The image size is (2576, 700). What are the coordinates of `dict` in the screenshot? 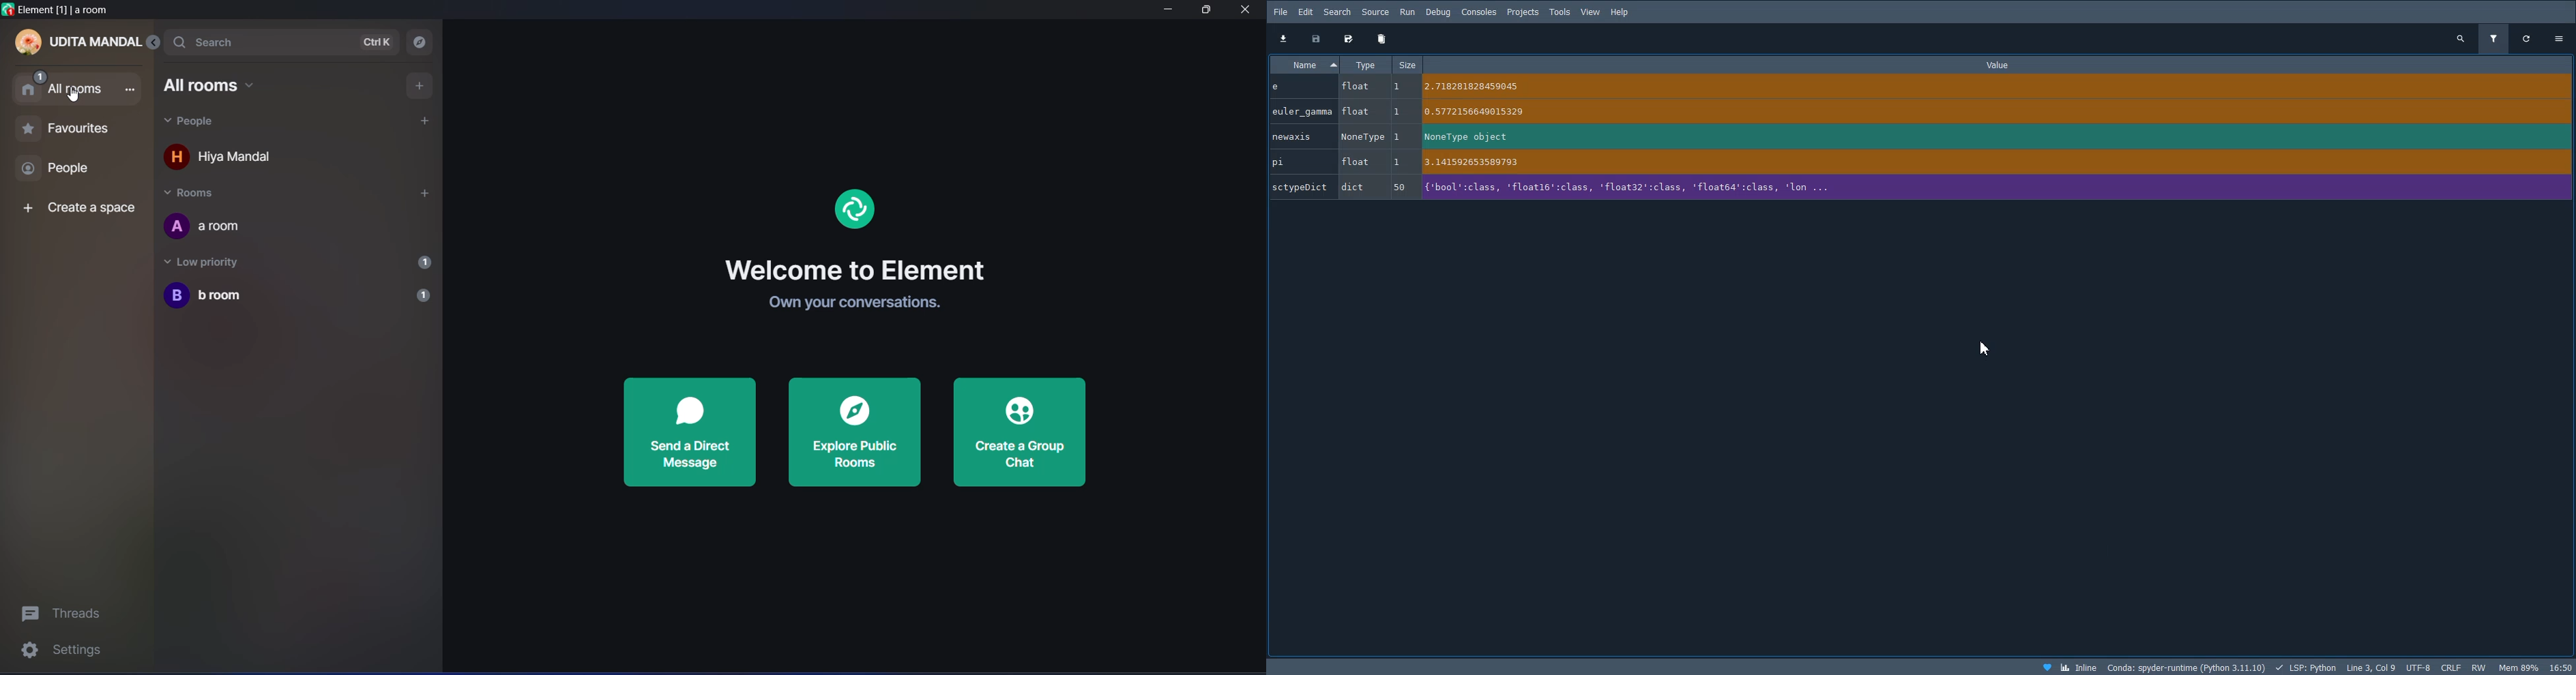 It's located at (1351, 186).